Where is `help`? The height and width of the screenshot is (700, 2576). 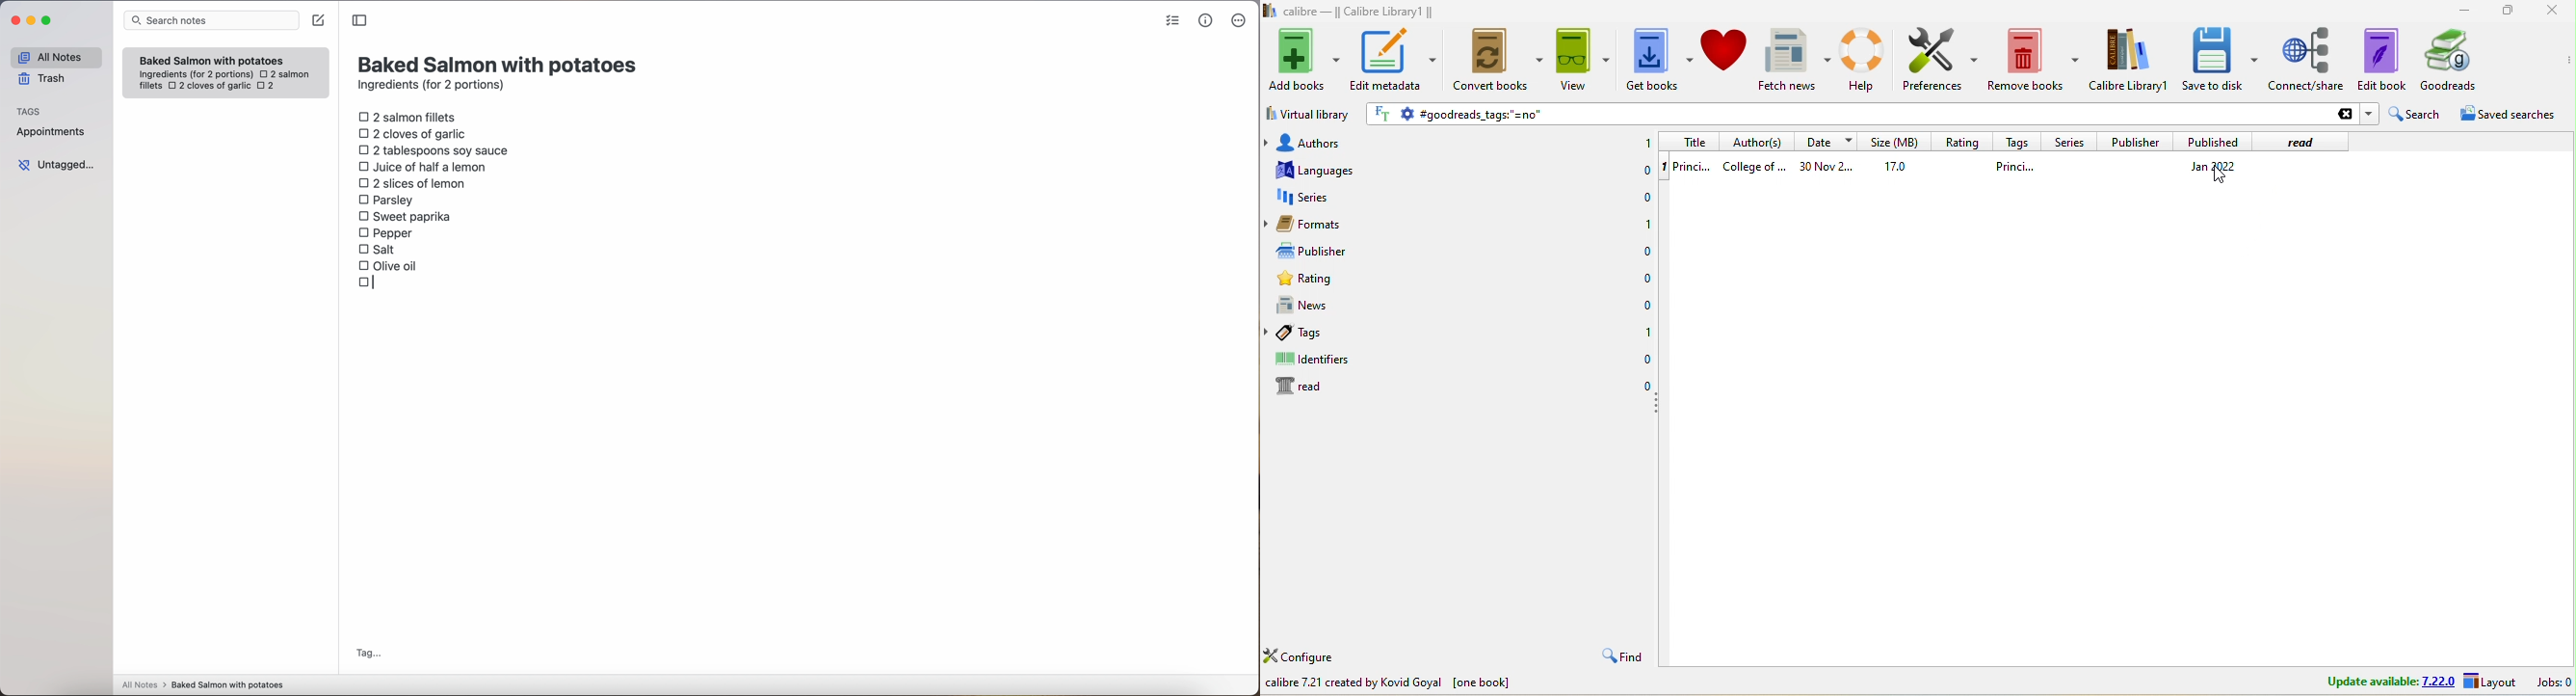
help is located at coordinates (1864, 61).